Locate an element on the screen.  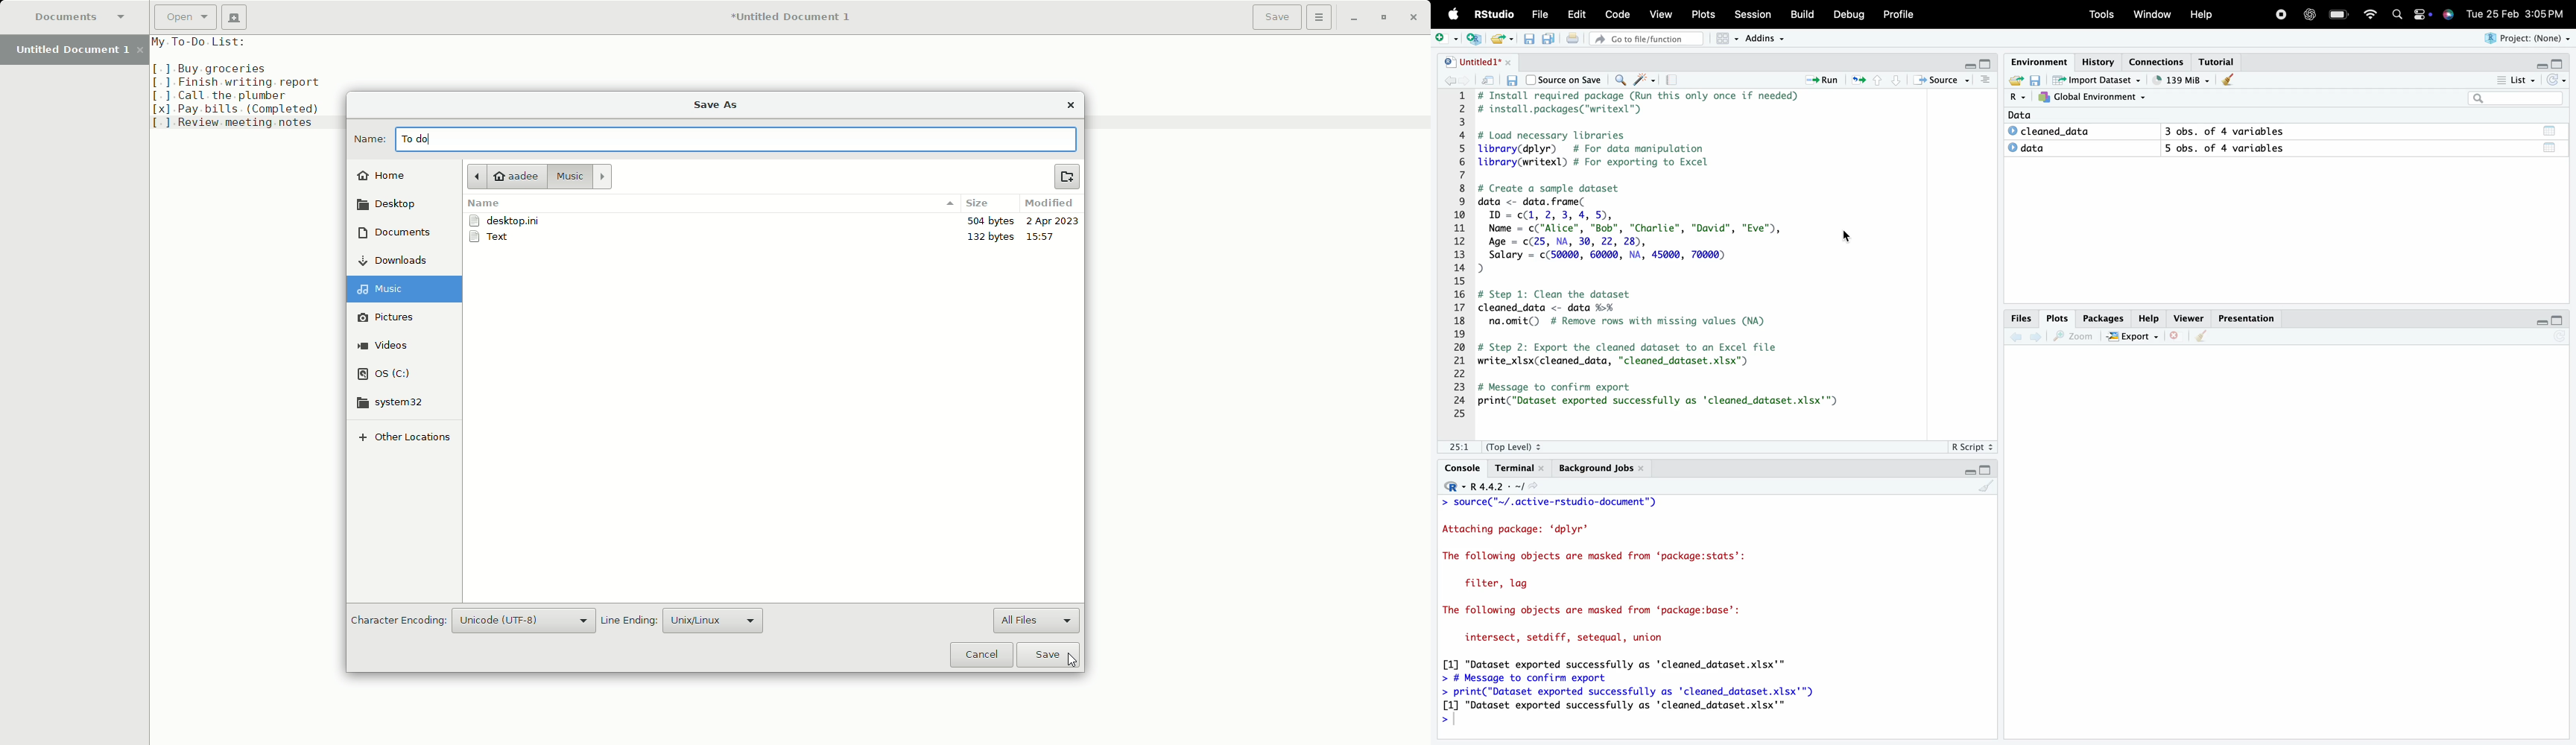
Maximize is located at coordinates (1985, 470).